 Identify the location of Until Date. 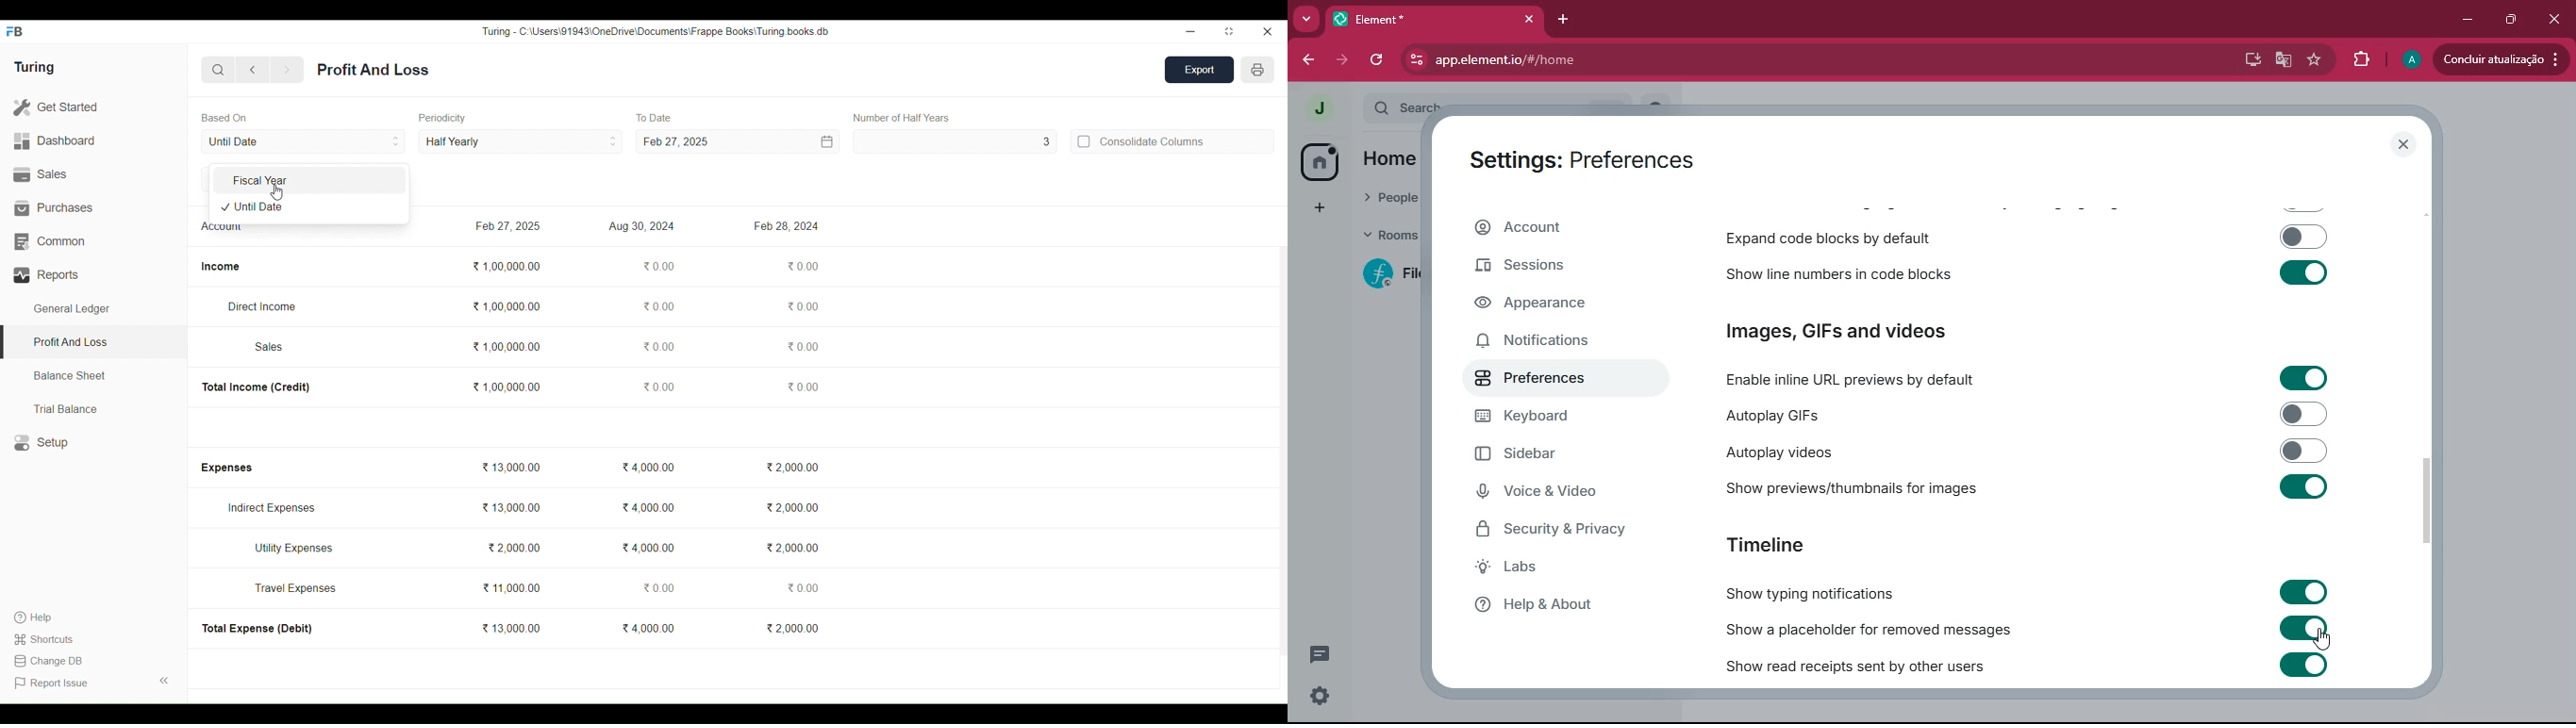
(308, 208).